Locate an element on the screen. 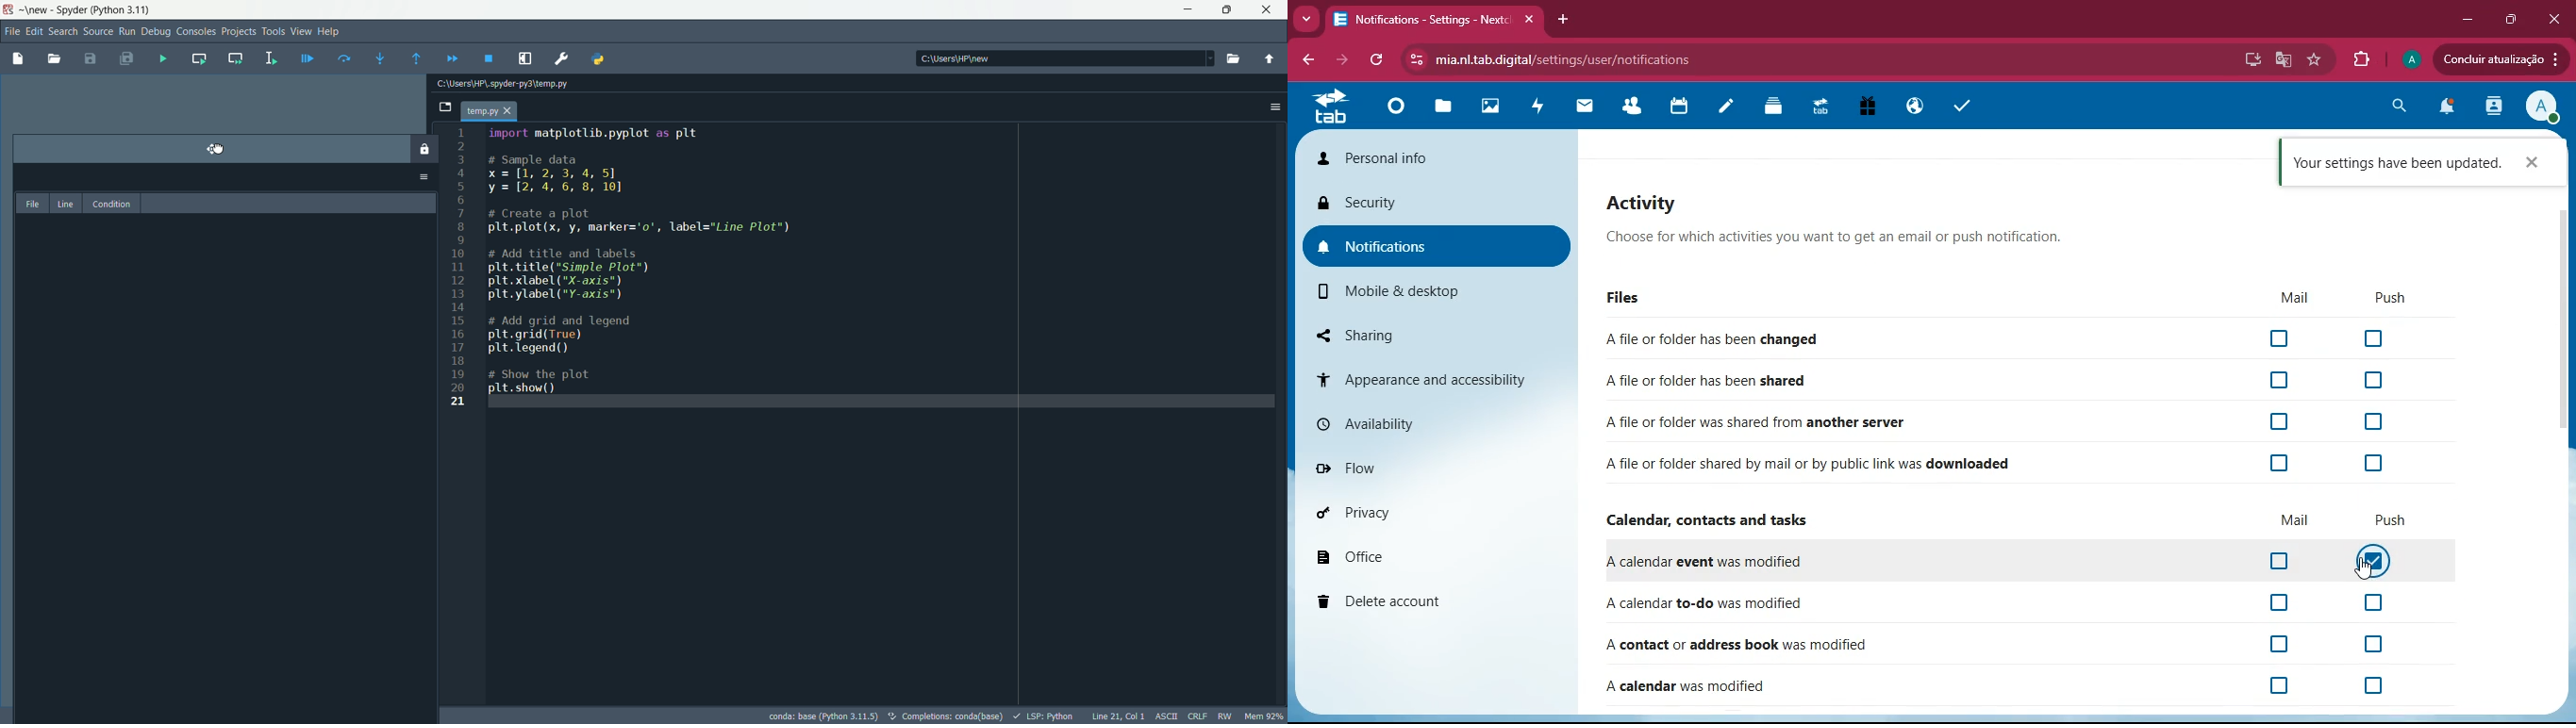 This screenshot has height=728, width=2576. off is located at coordinates (2376, 604).